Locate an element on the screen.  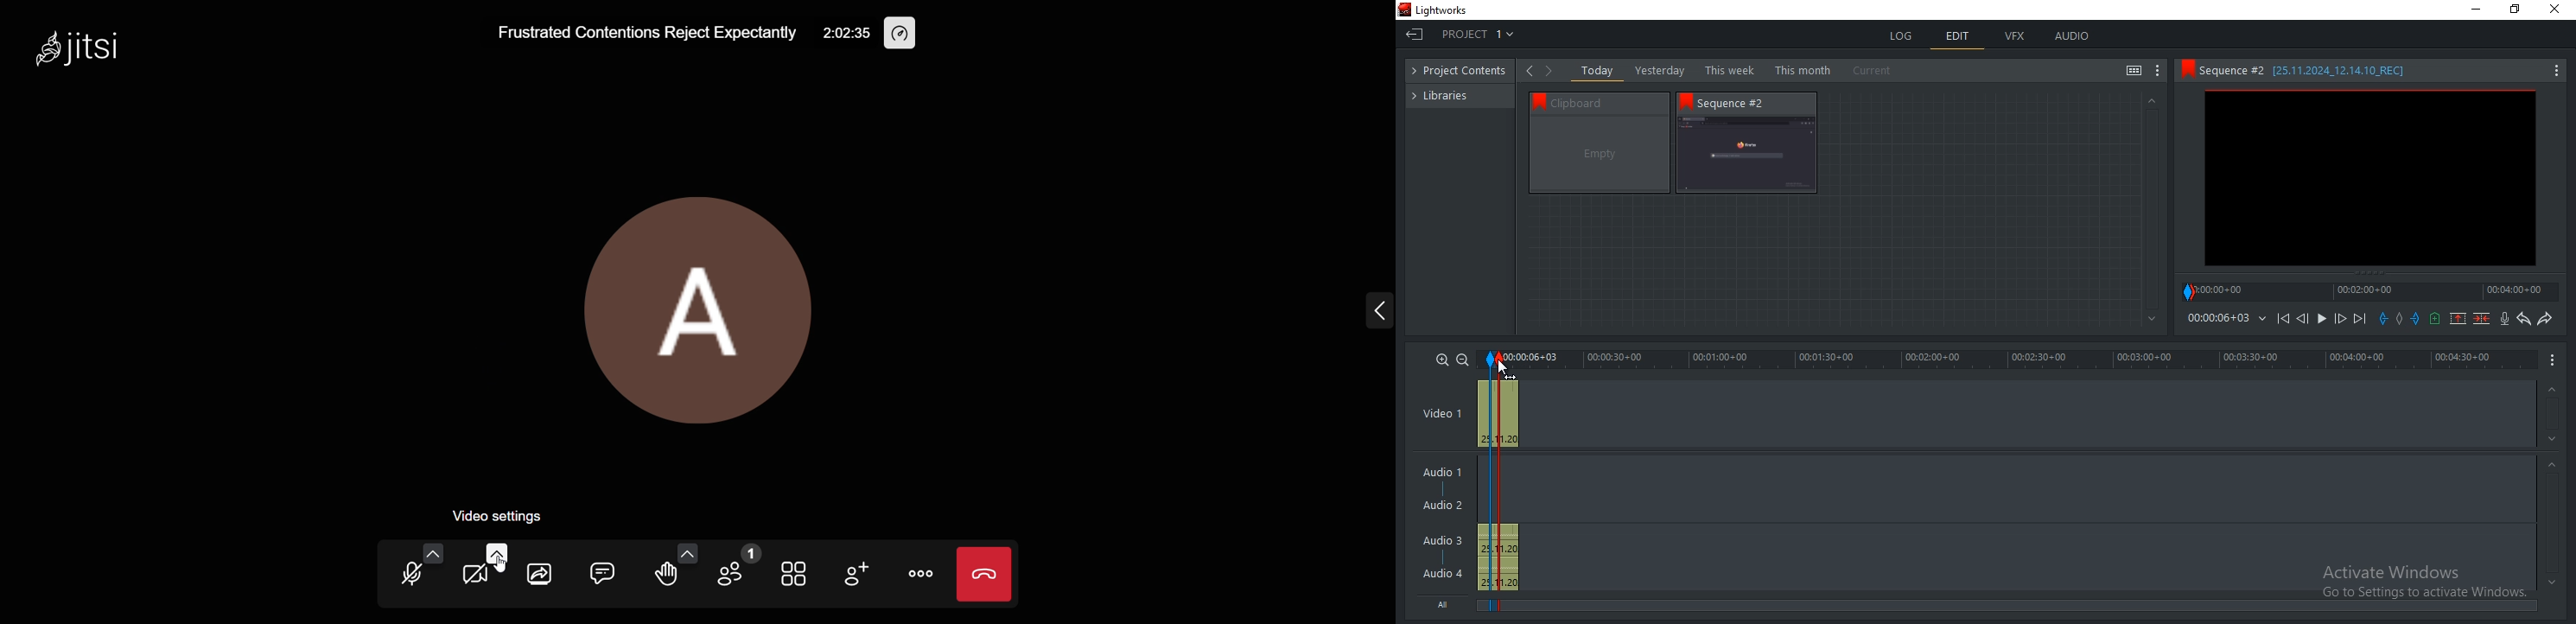
Greyed out down arrow is located at coordinates (2153, 320).